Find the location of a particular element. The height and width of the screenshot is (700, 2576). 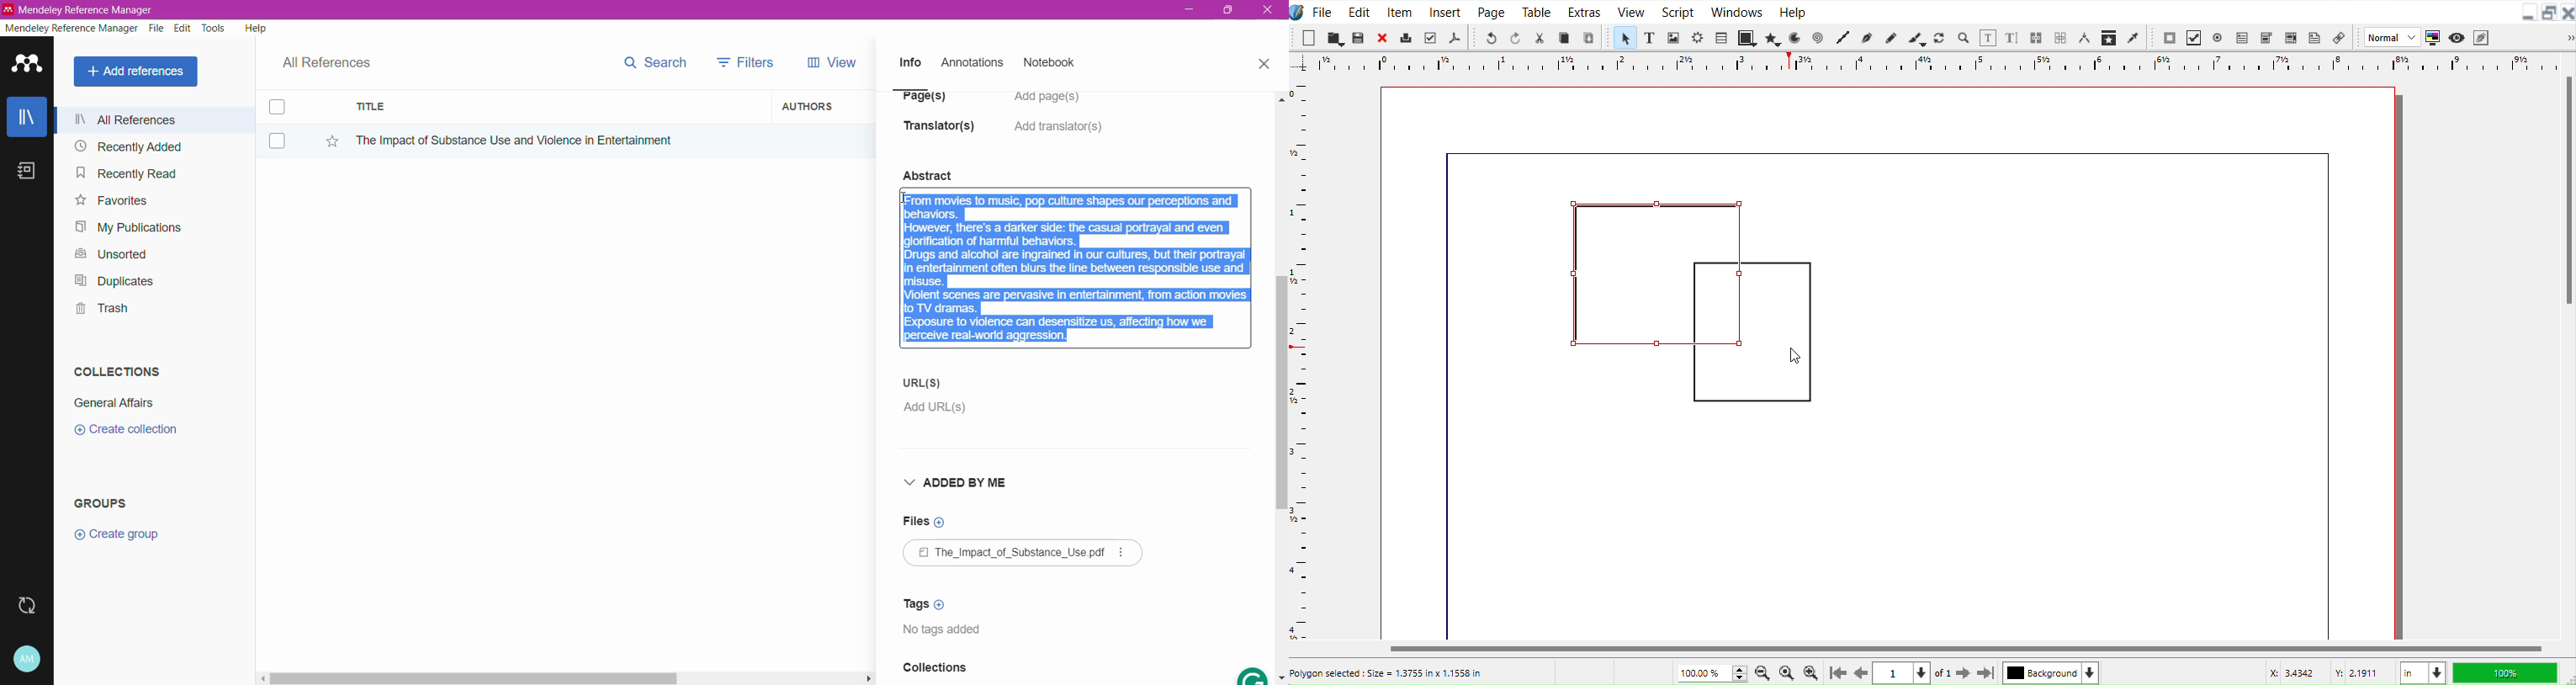

Toggle color is located at coordinates (2431, 38).